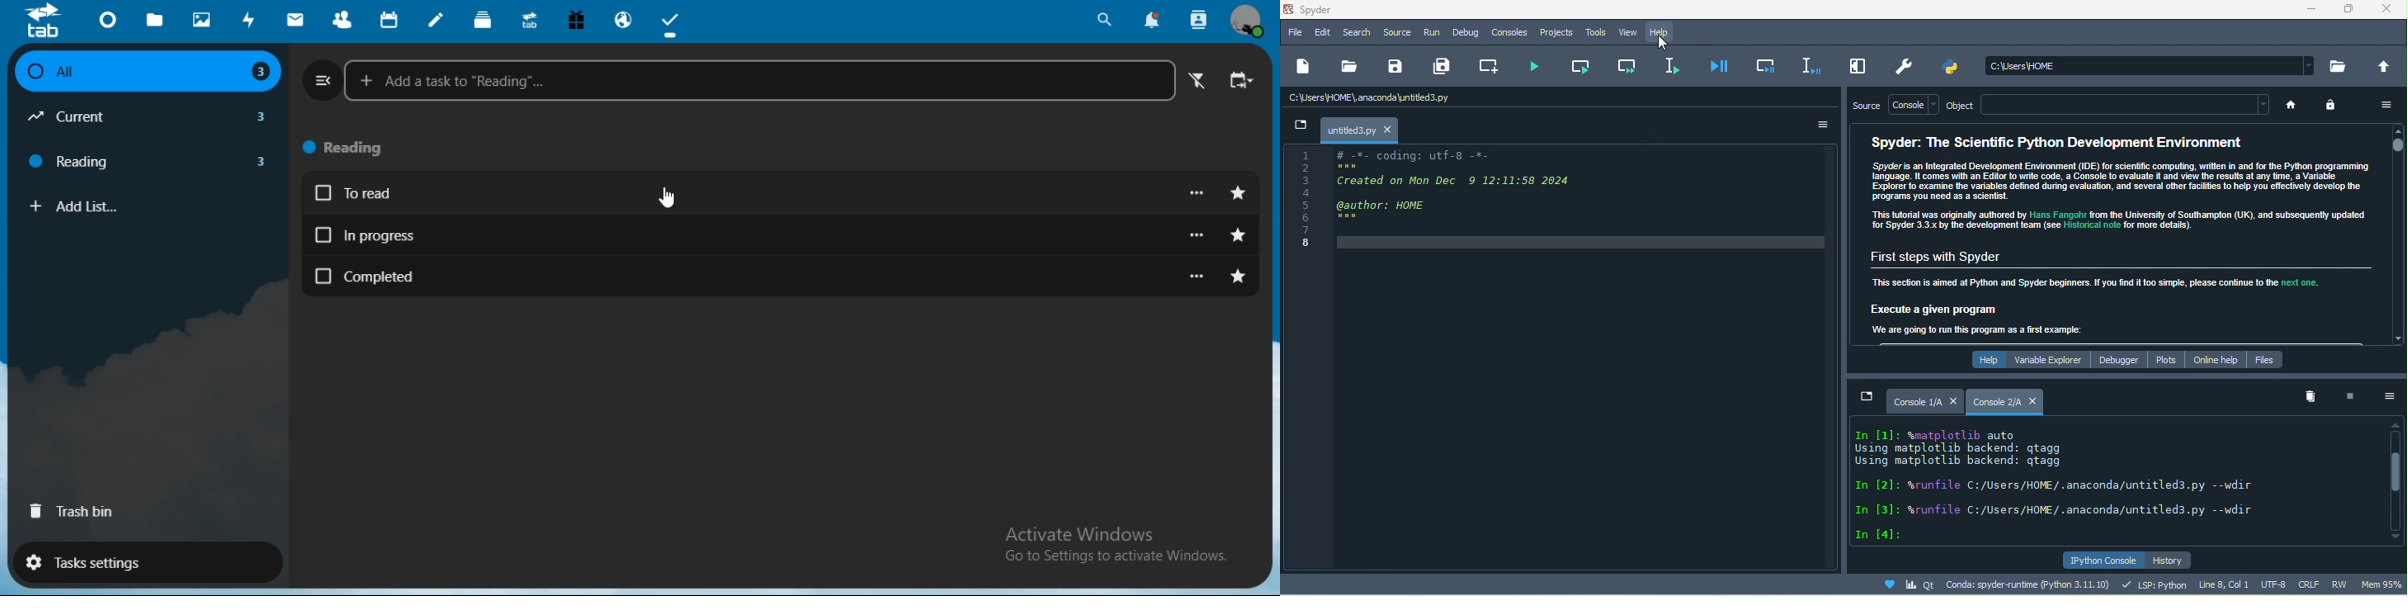  Describe the element at coordinates (761, 80) in the screenshot. I see `add a task to reading` at that location.